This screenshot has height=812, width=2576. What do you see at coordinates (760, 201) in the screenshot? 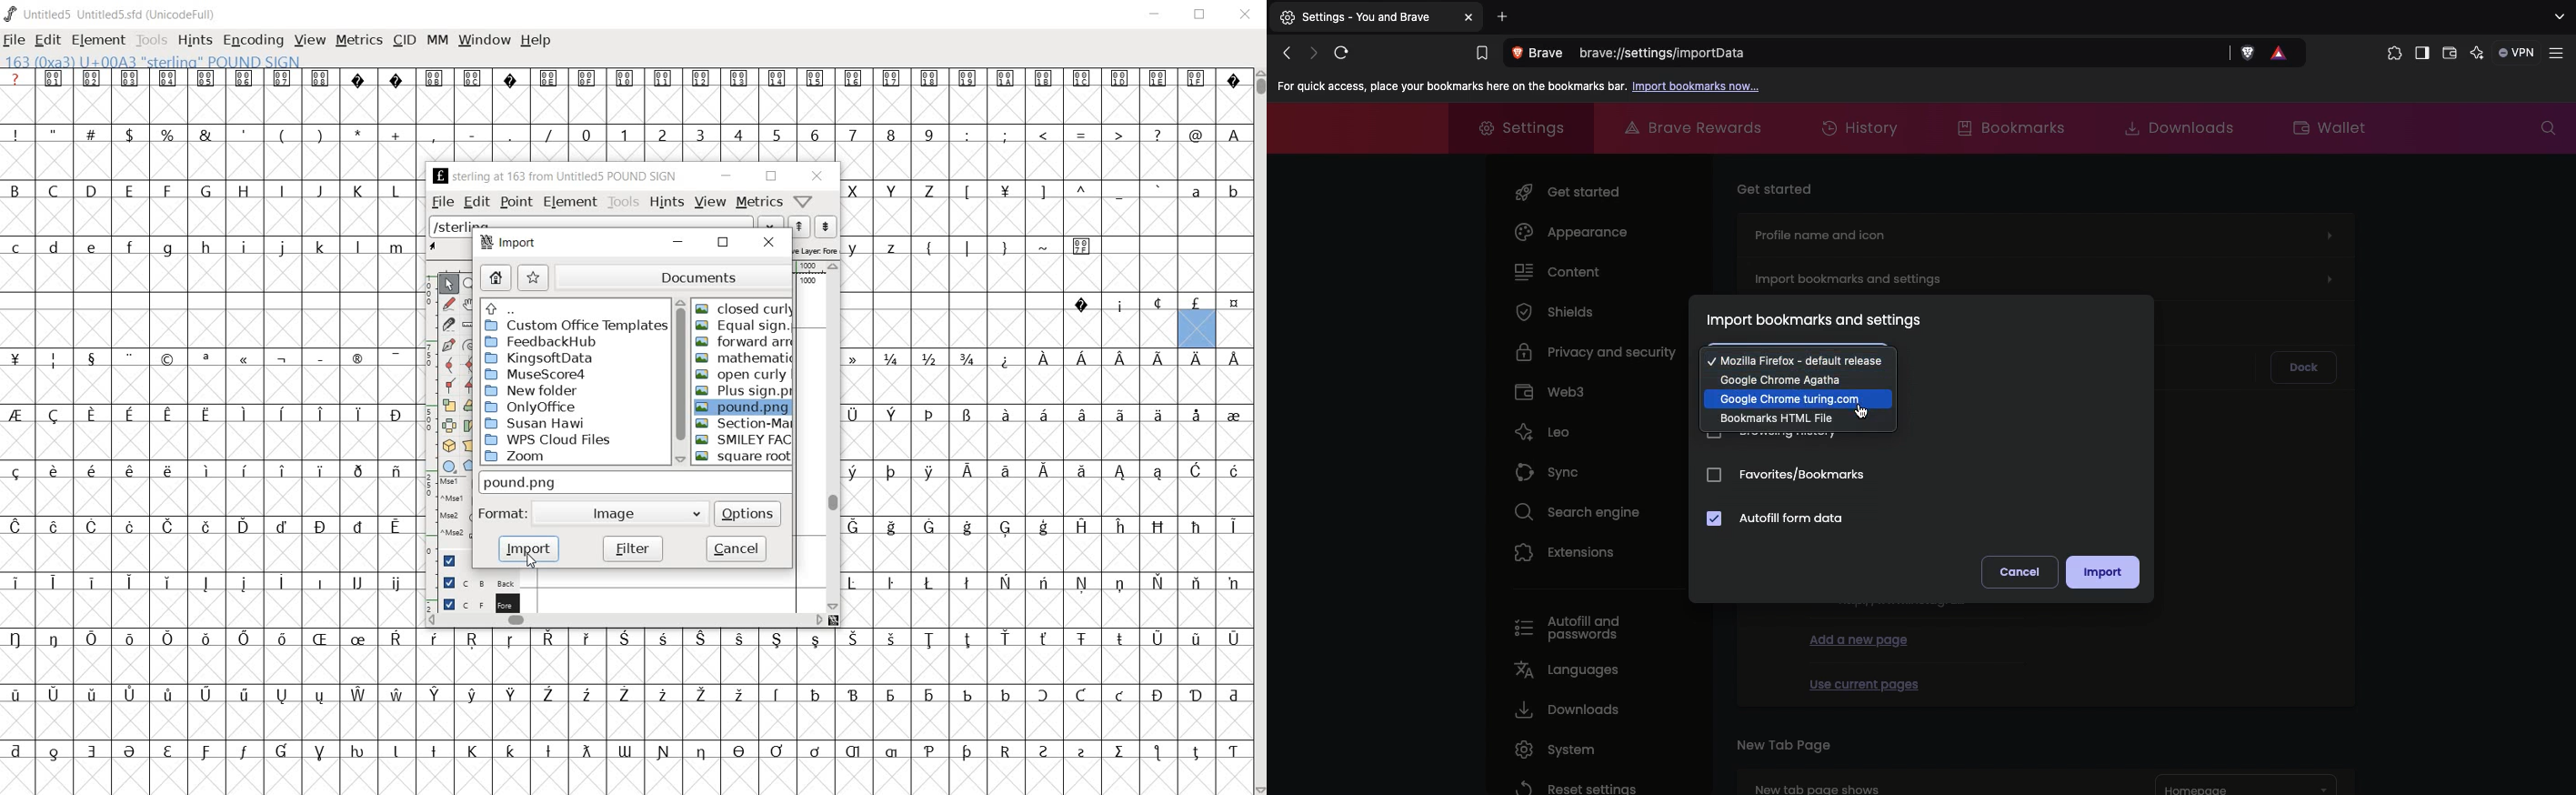
I see `metrics` at bounding box center [760, 201].